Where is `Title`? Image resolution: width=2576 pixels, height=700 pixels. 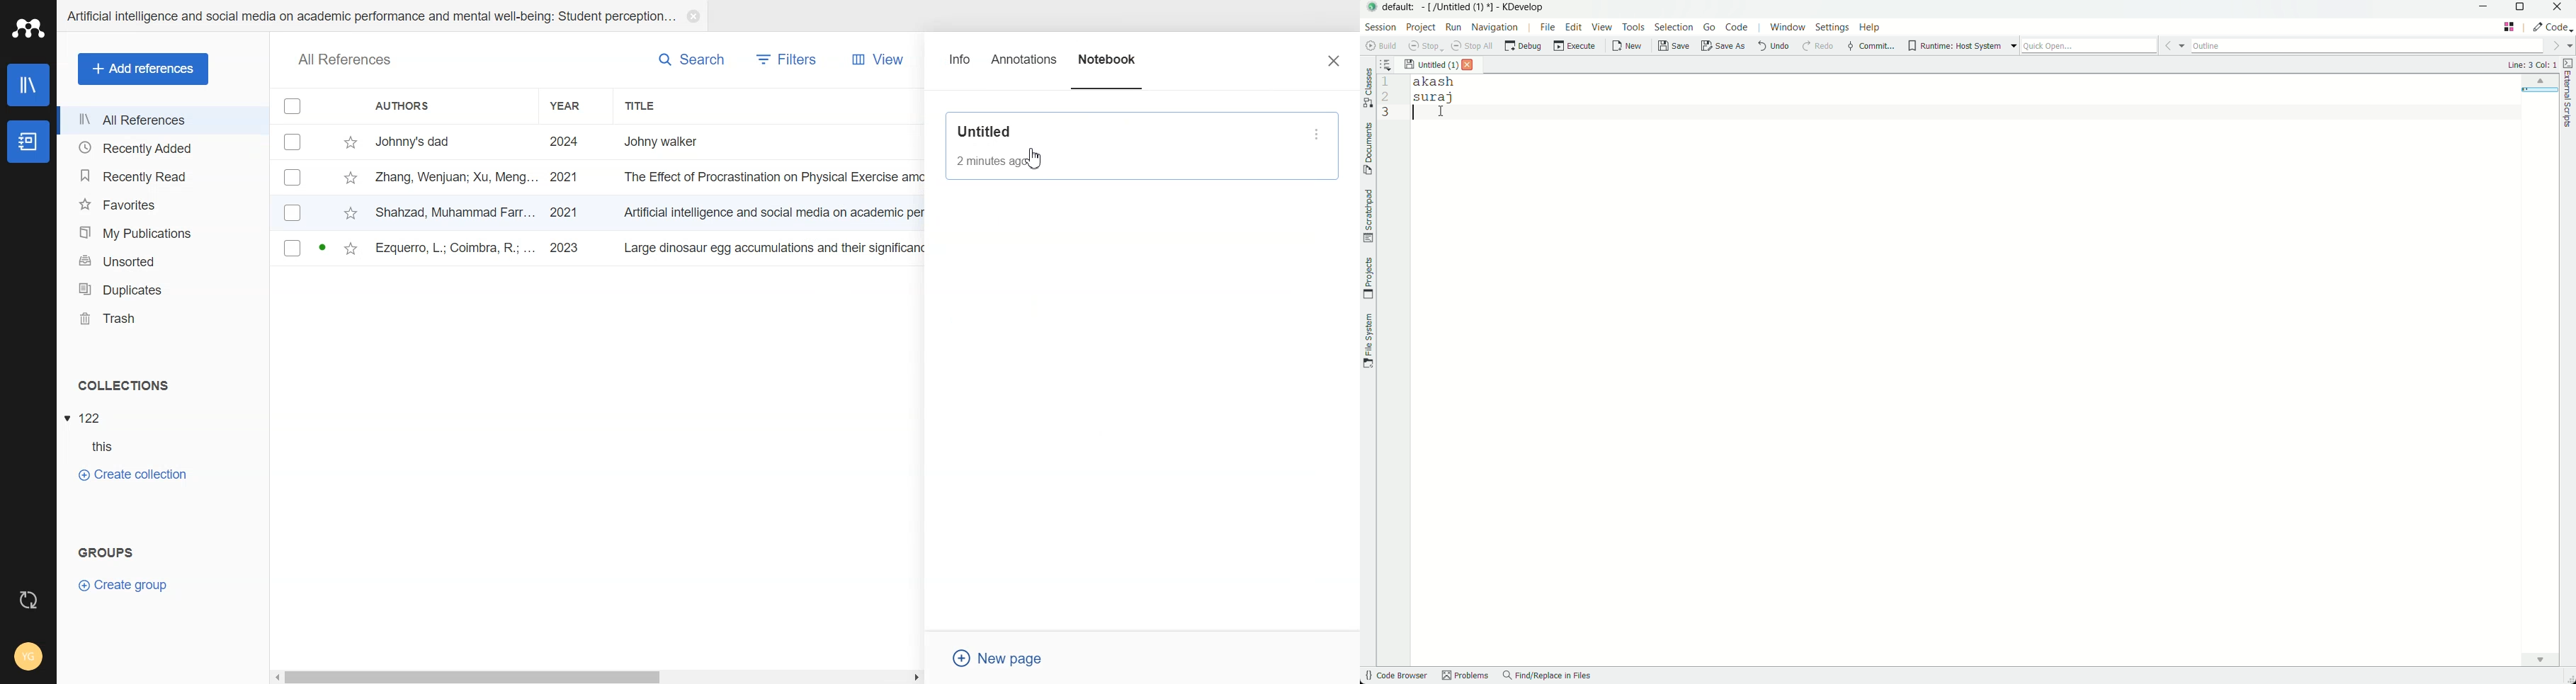 Title is located at coordinates (669, 106).